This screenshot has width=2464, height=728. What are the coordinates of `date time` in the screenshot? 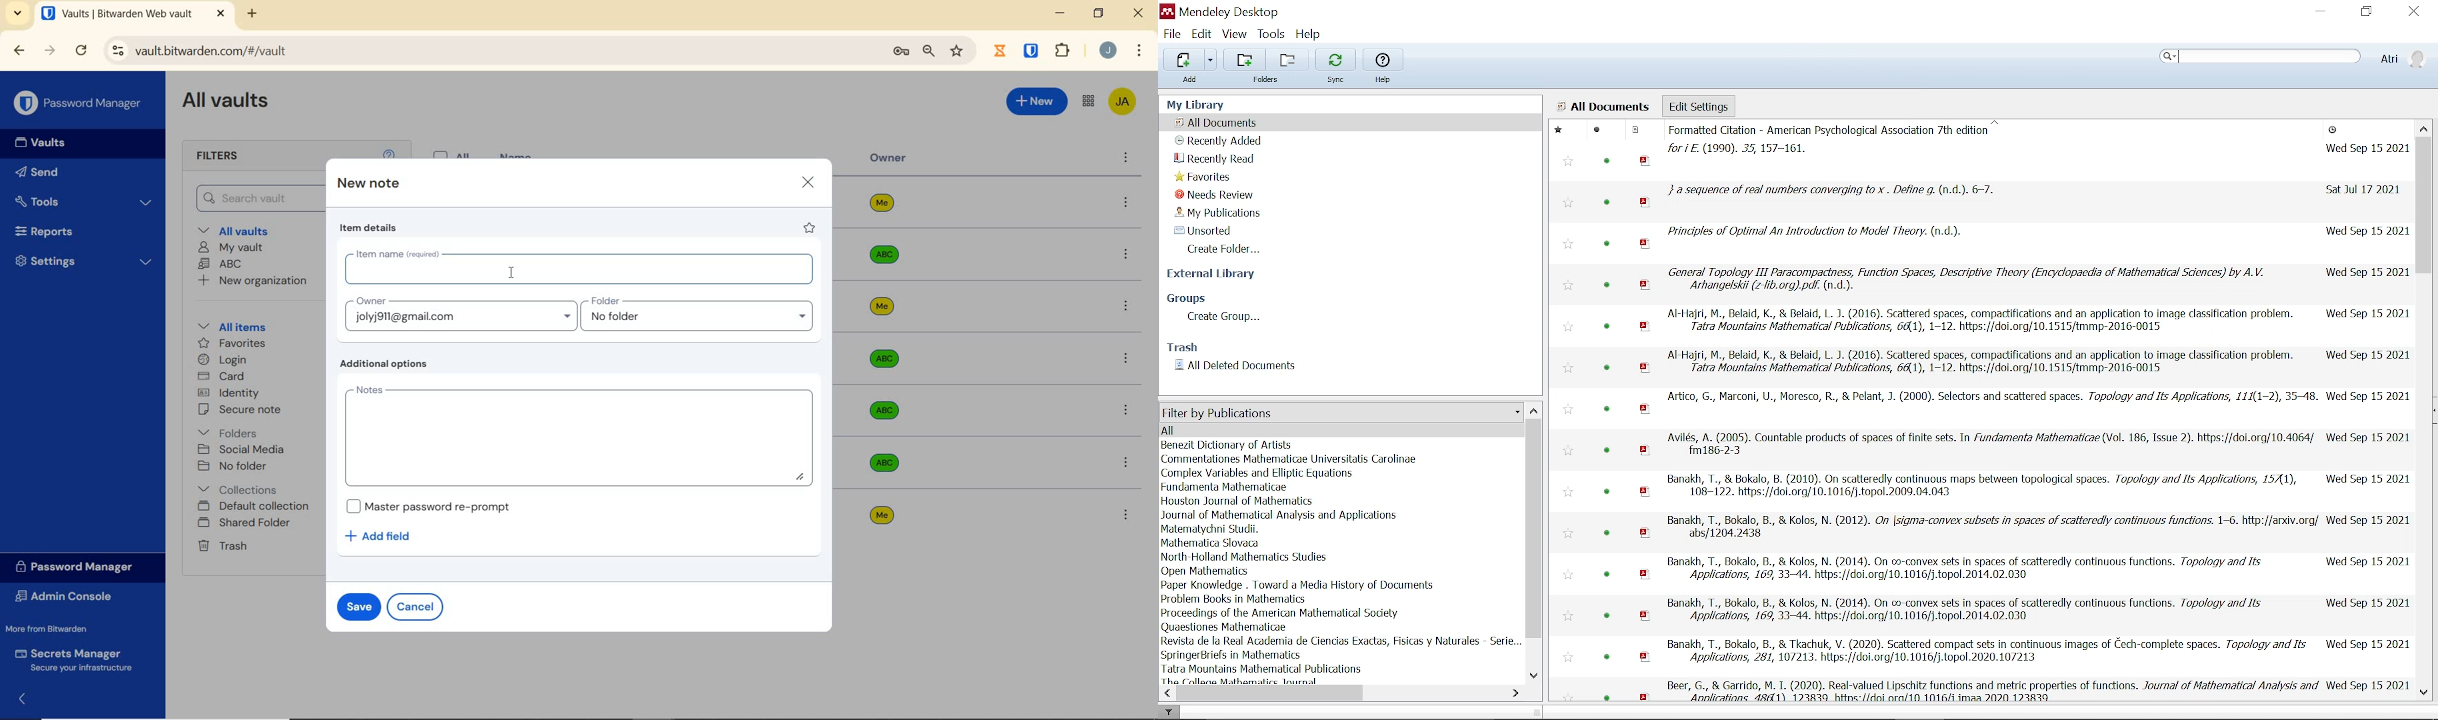 It's located at (2369, 477).